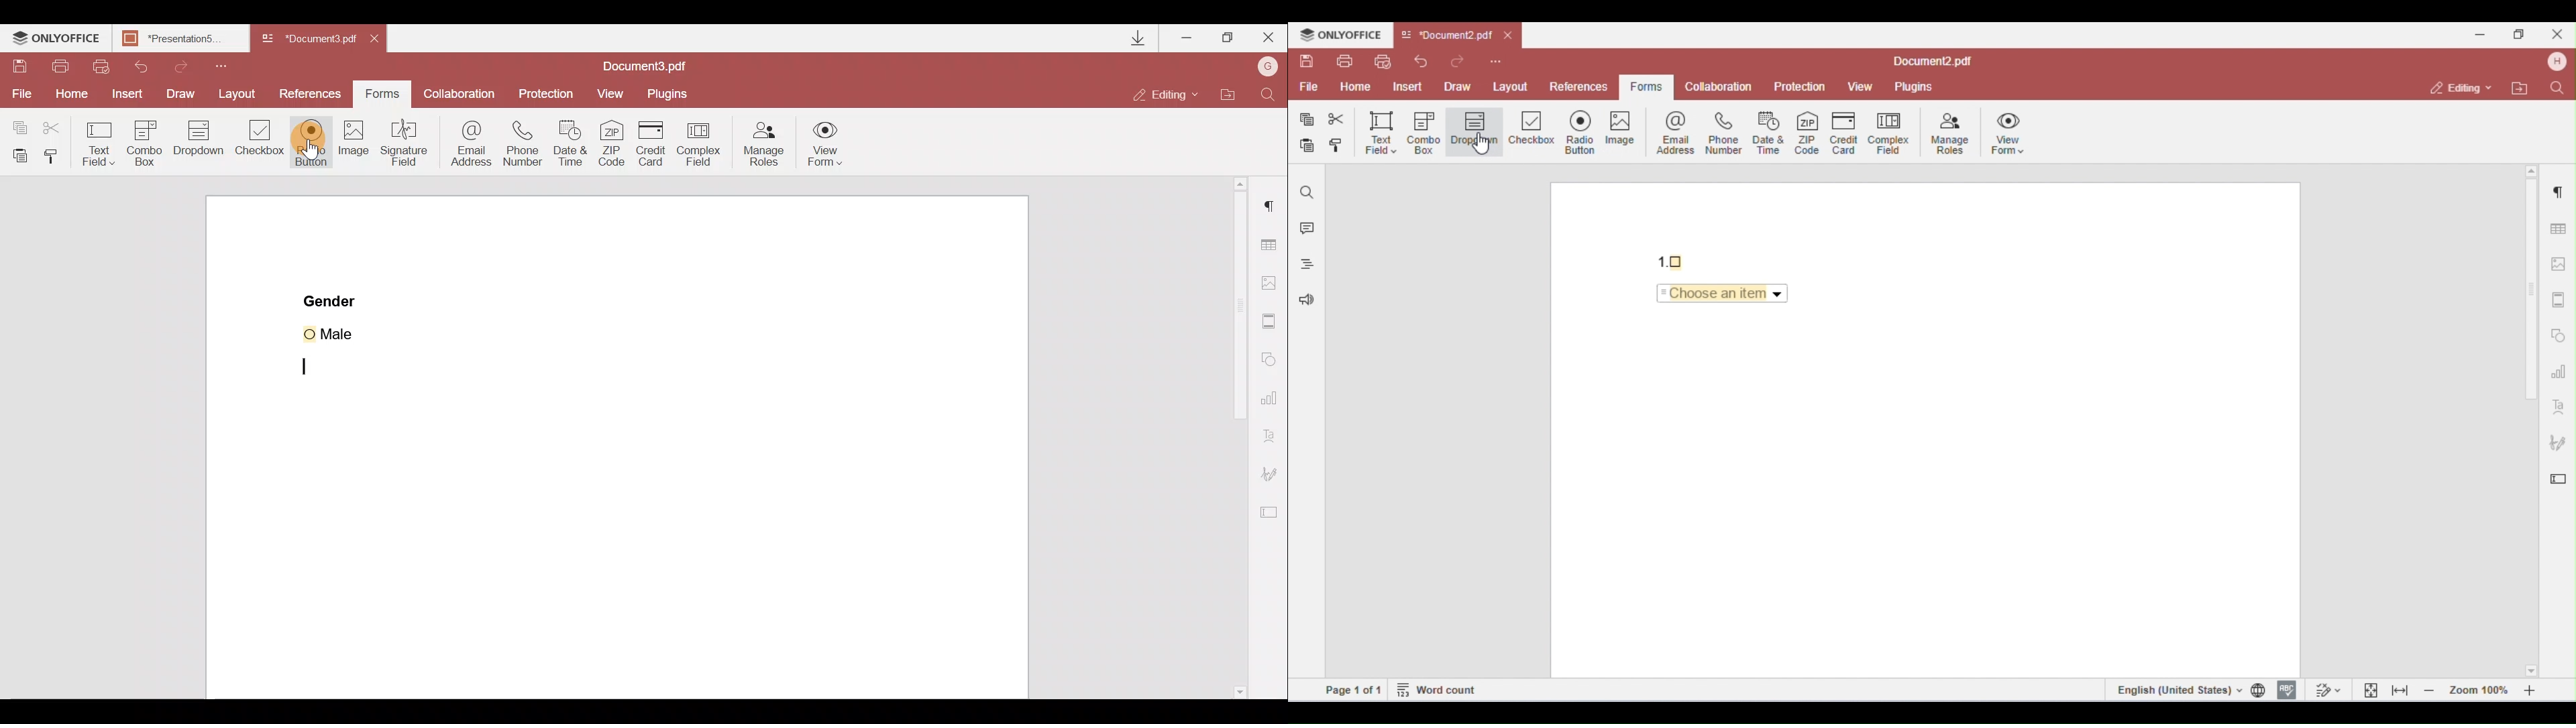 The width and height of the screenshot is (2576, 728). I want to click on Draw, so click(180, 93).